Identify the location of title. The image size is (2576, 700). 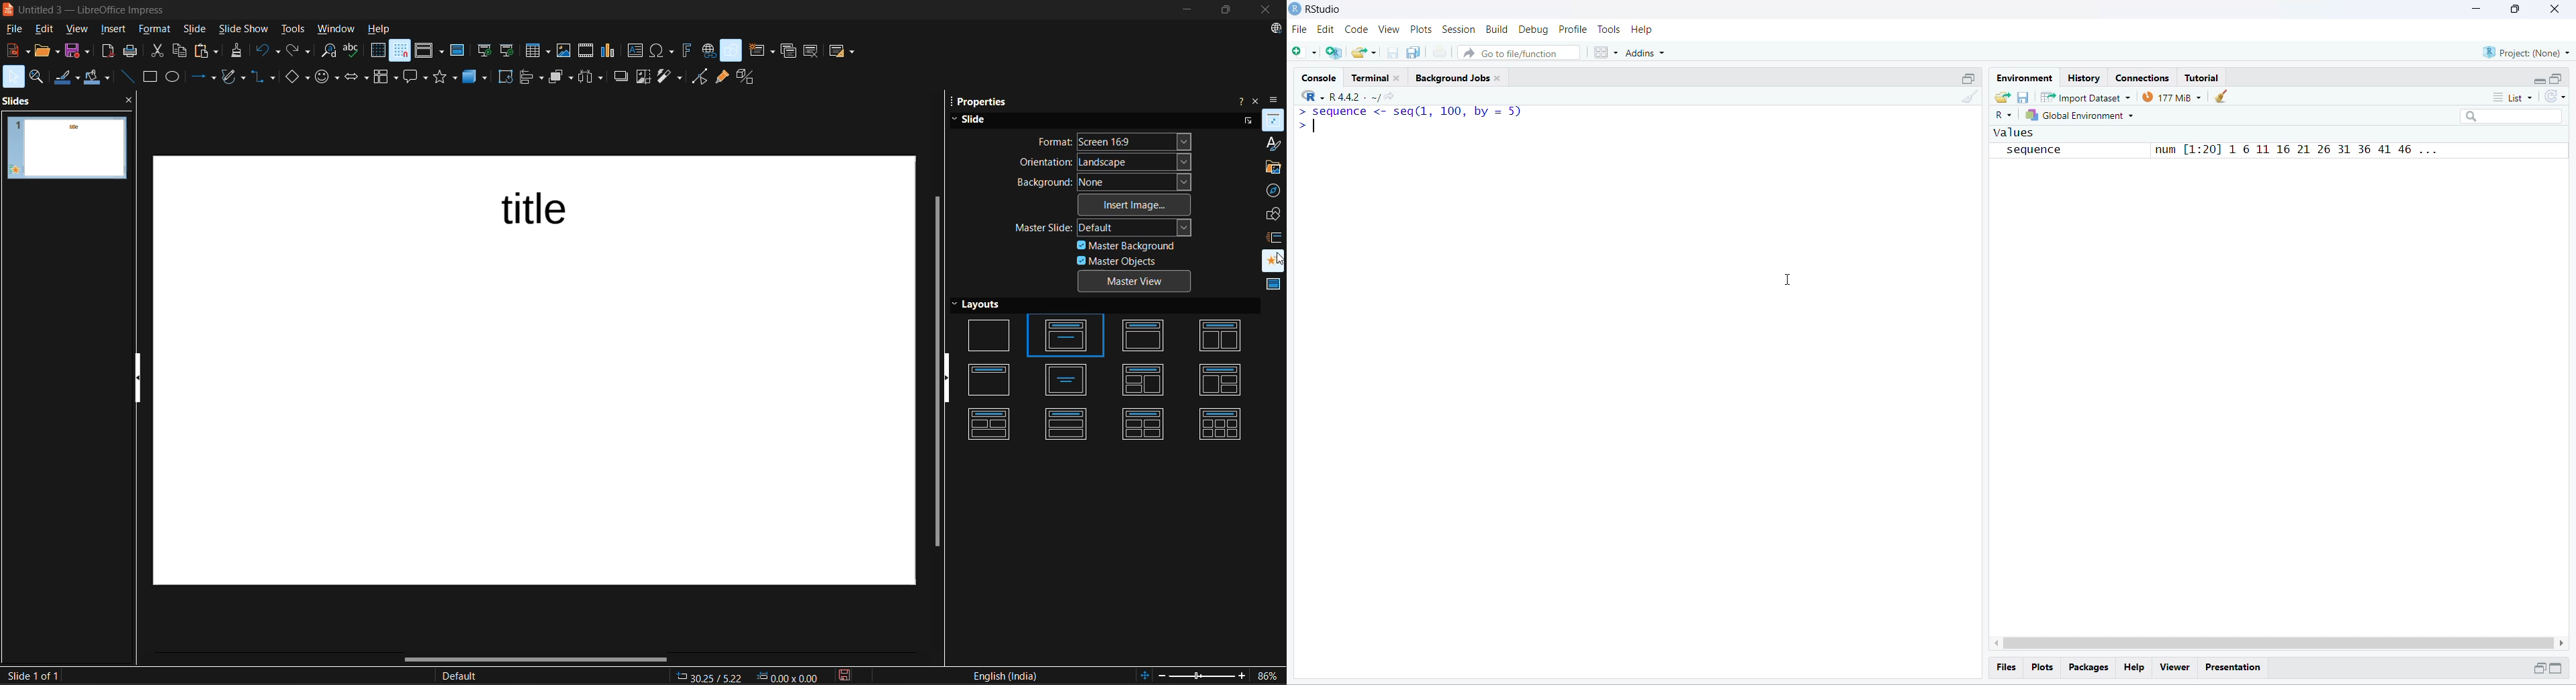
(537, 210).